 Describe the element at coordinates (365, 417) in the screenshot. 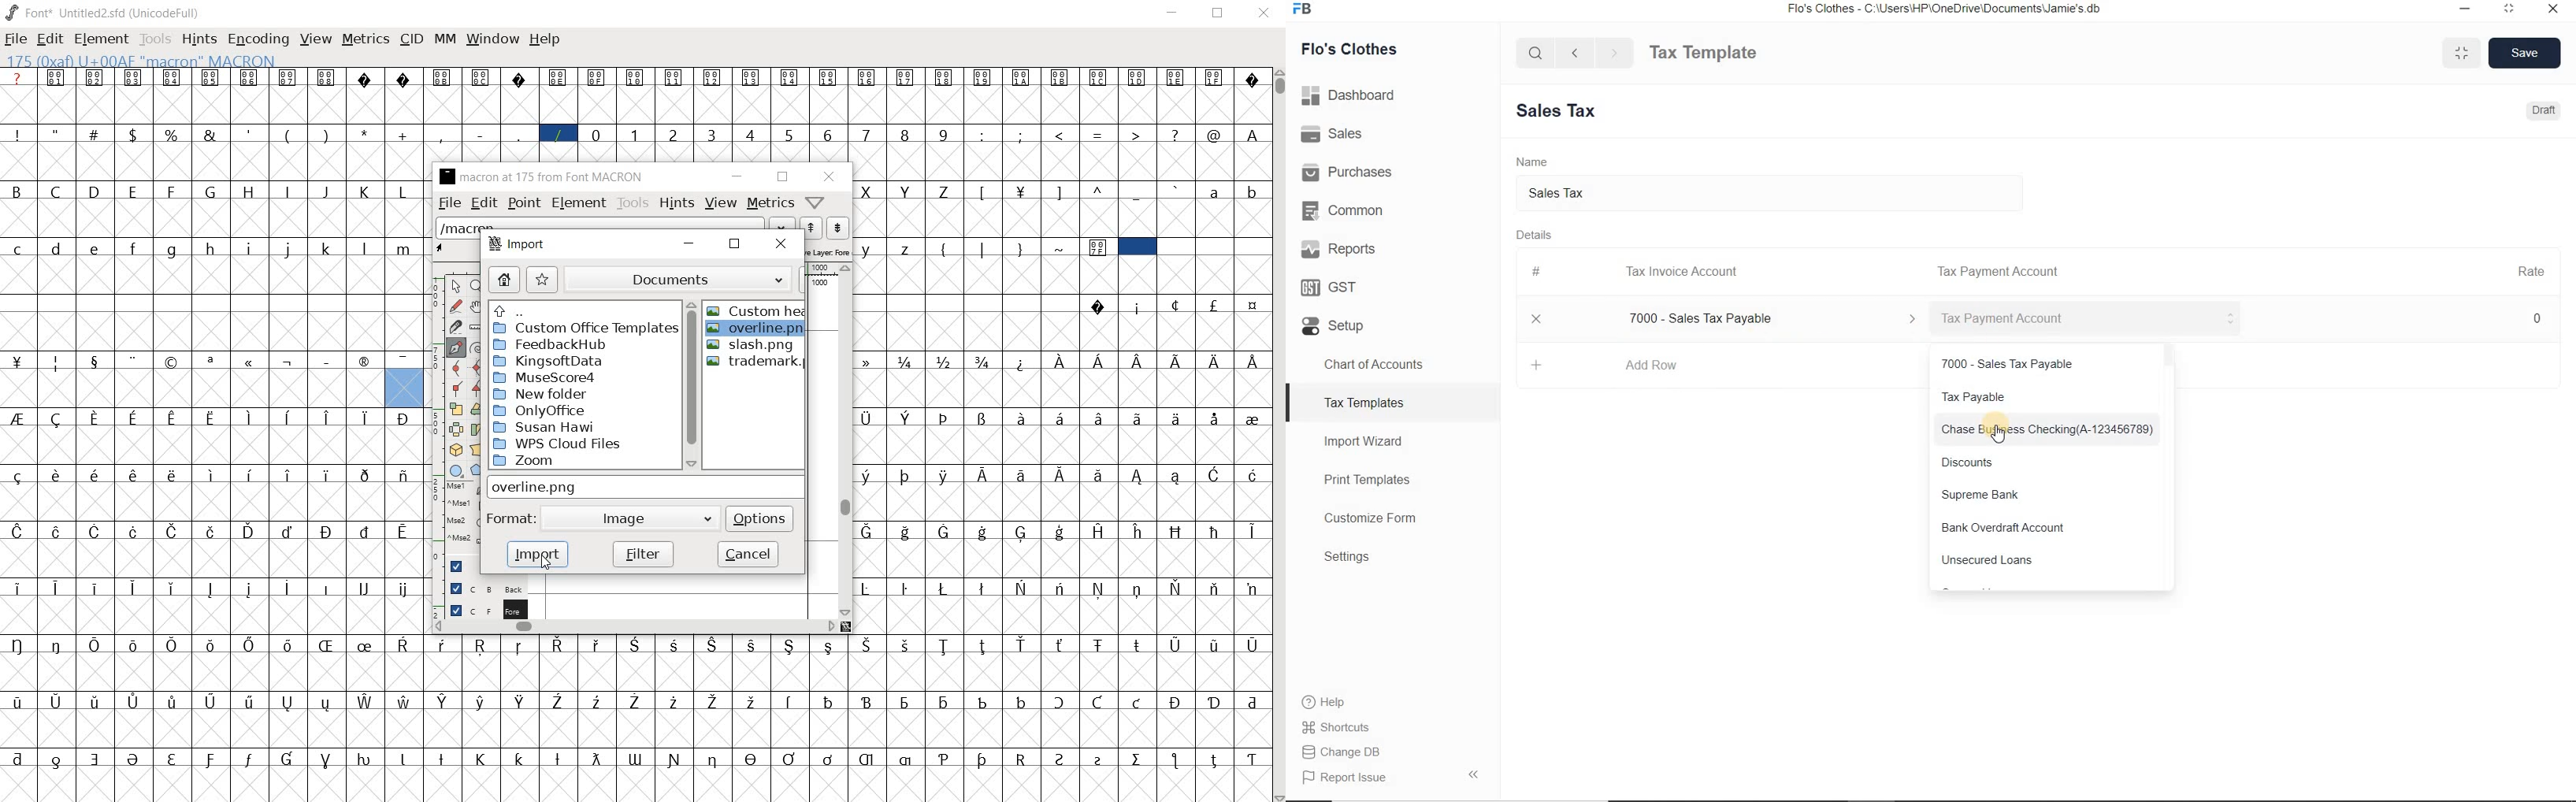

I see `Symbol` at that location.